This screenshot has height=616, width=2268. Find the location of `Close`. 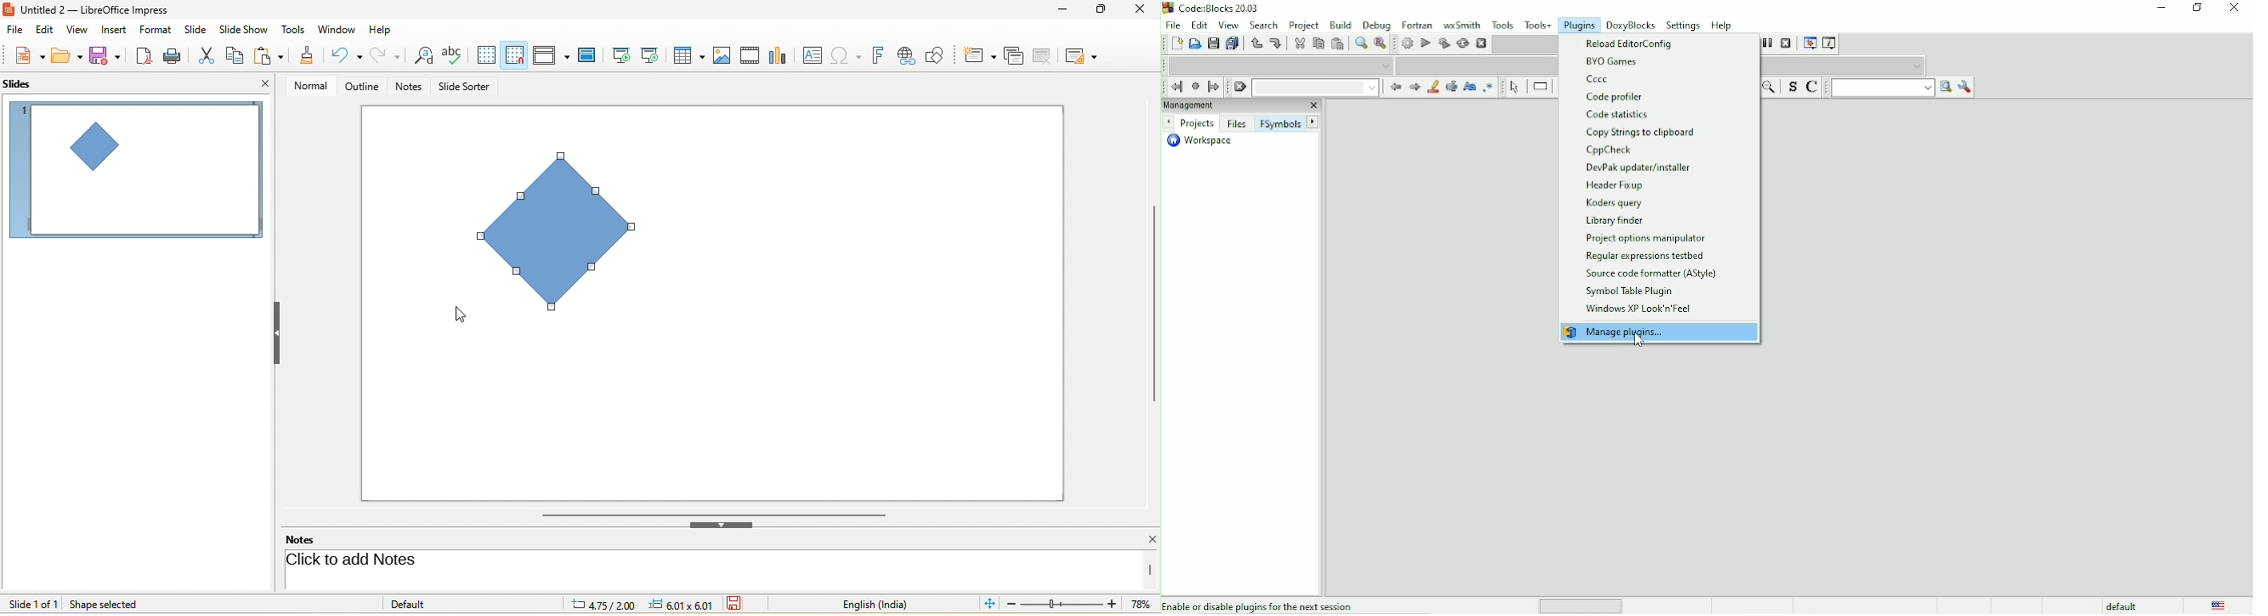

Close is located at coordinates (2235, 8).